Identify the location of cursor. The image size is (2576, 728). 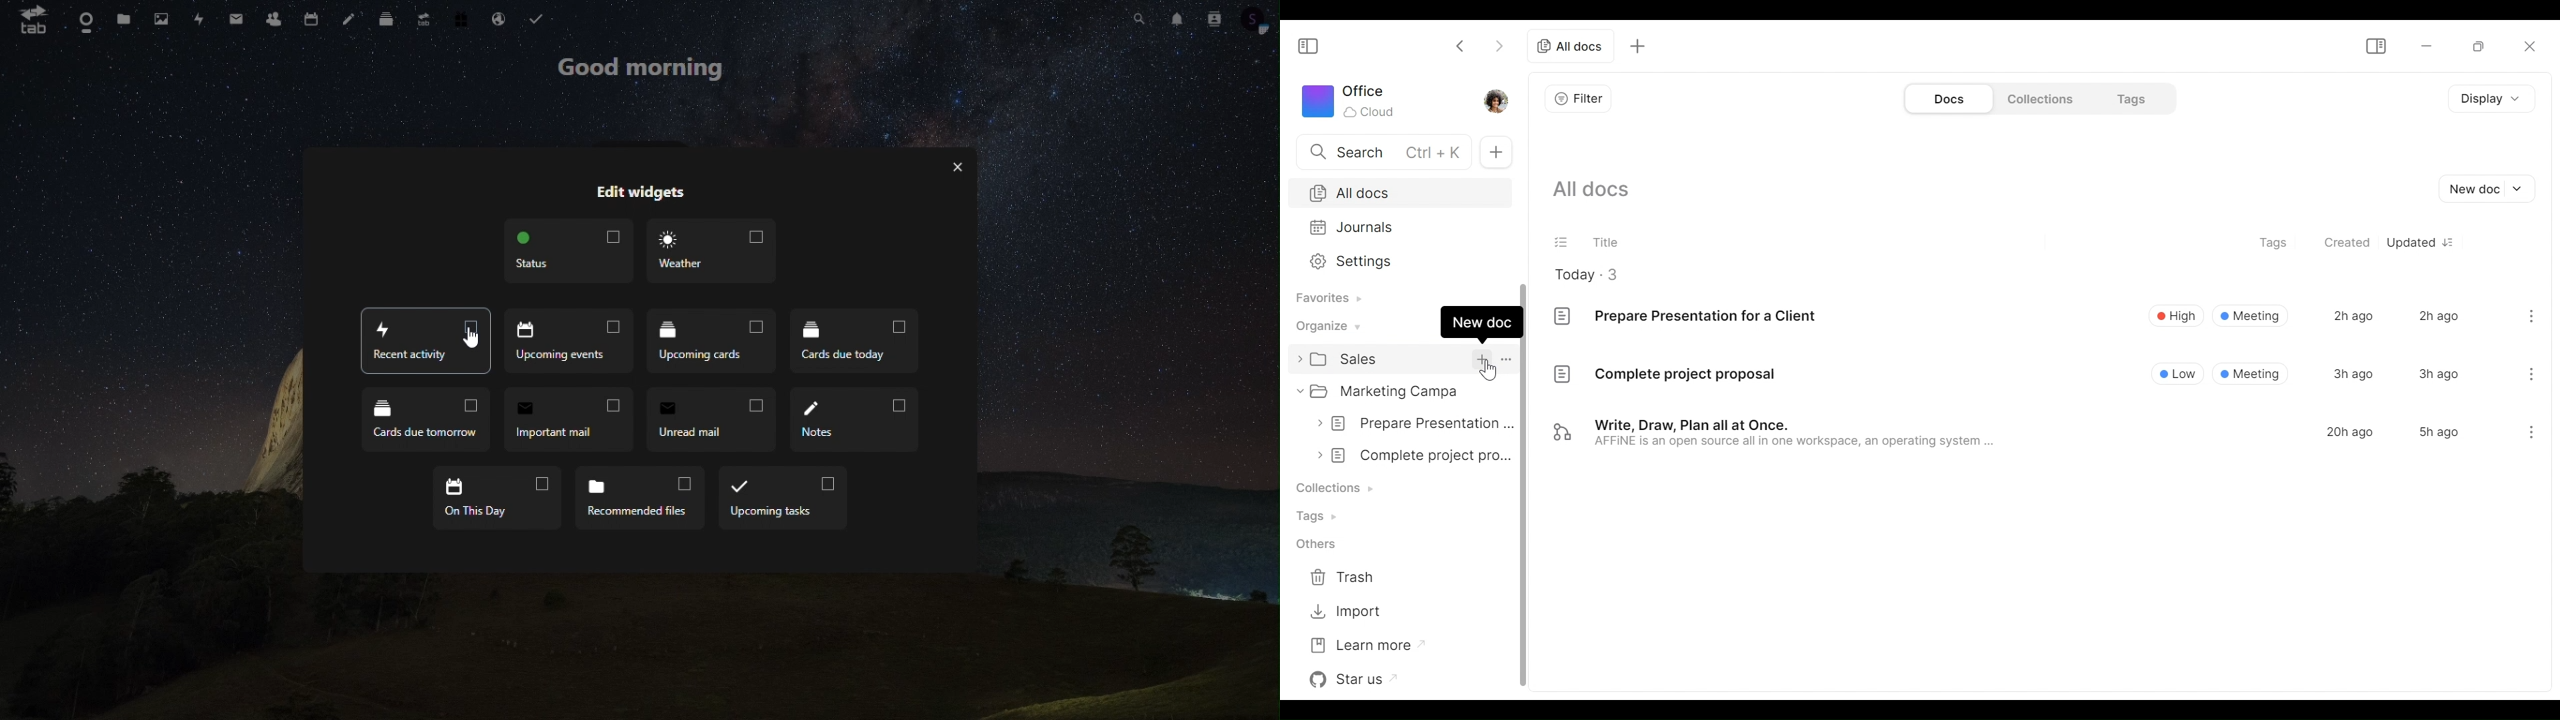
(469, 340).